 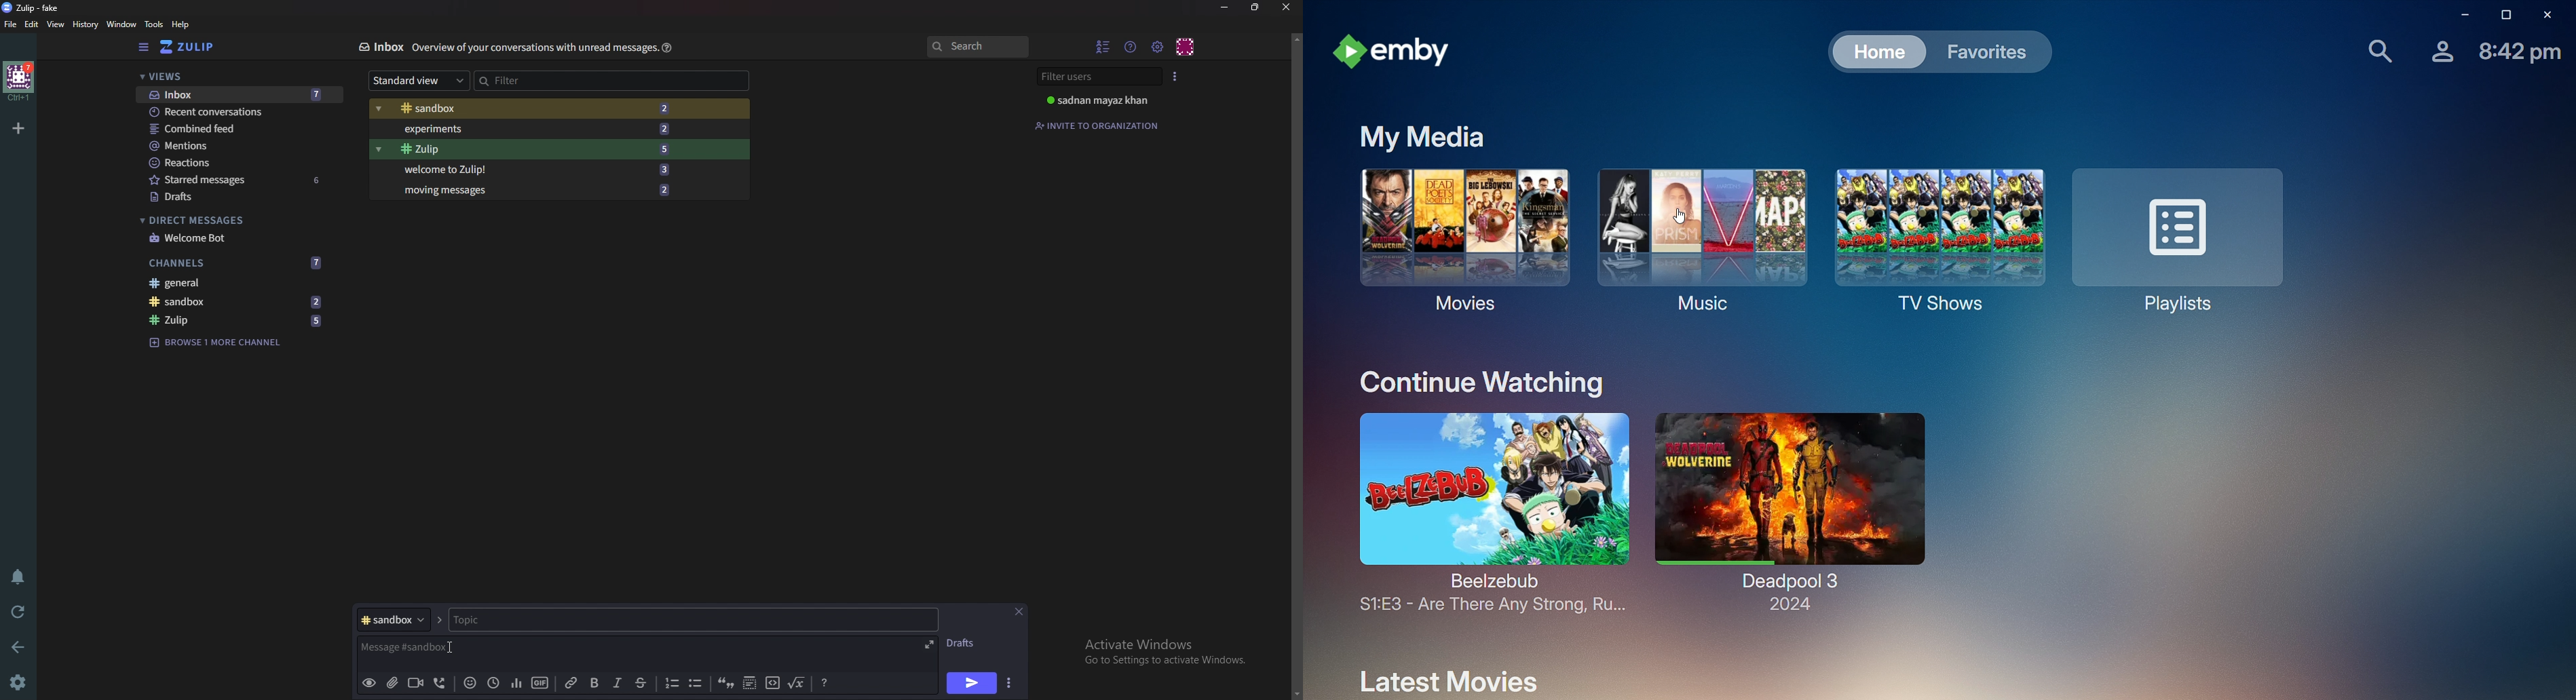 I want to click on poll, so click(x=514, y=682).